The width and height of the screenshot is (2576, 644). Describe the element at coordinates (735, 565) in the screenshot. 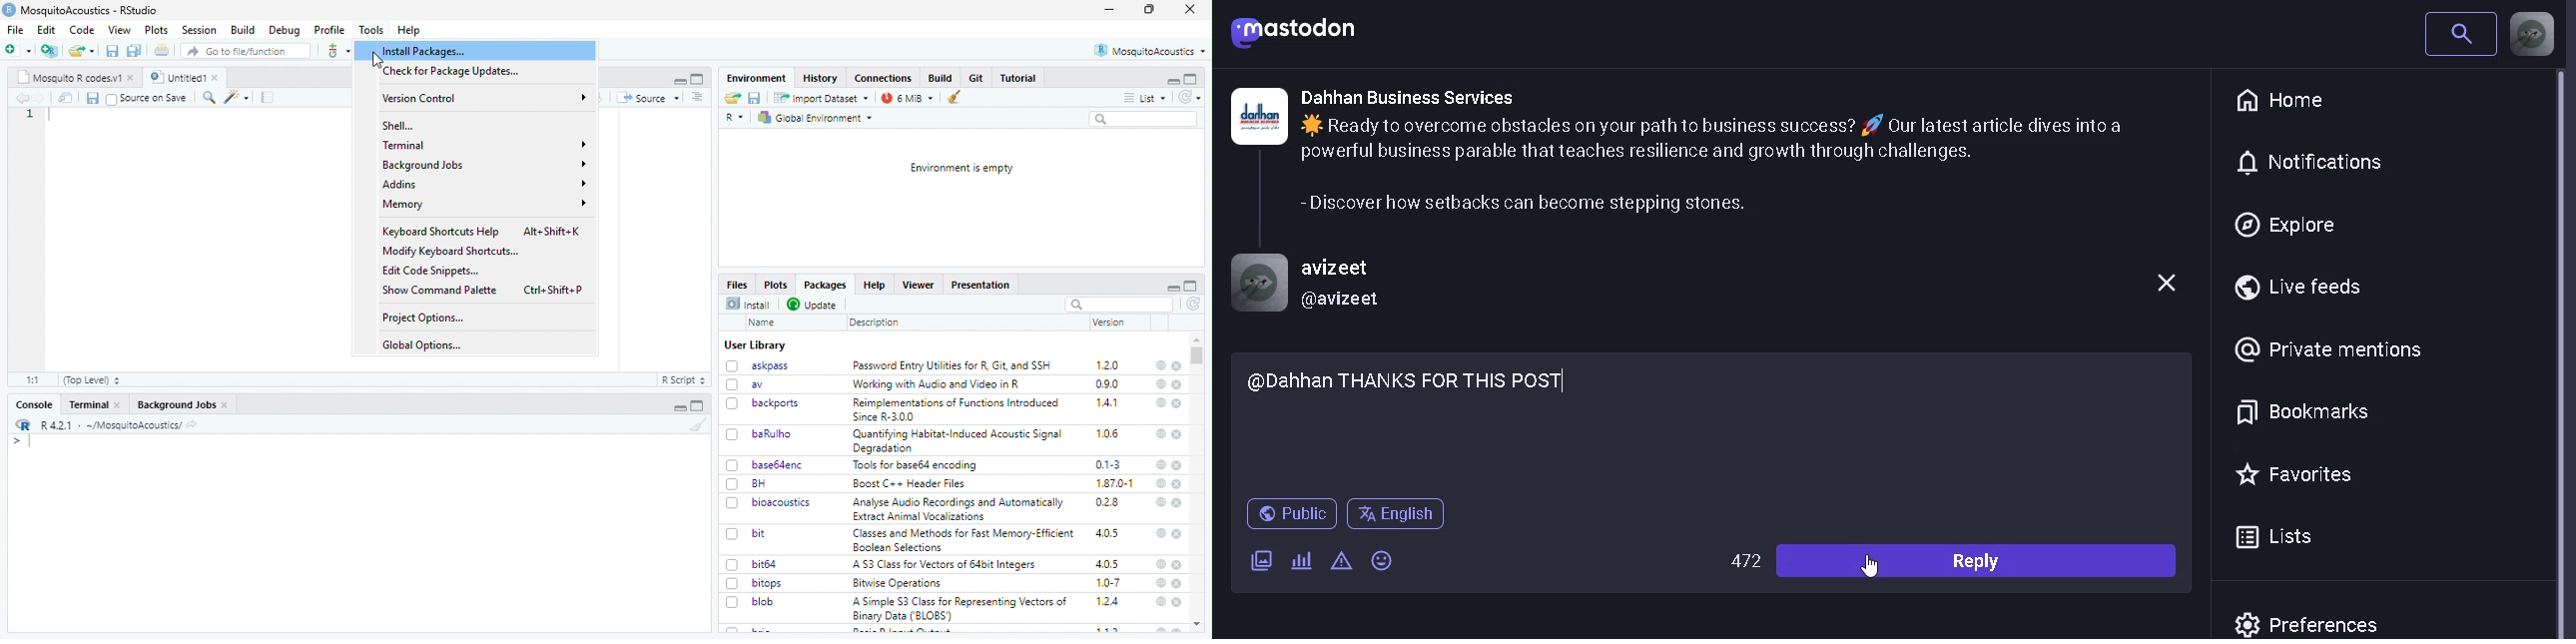

I see `checkbox` at that location.